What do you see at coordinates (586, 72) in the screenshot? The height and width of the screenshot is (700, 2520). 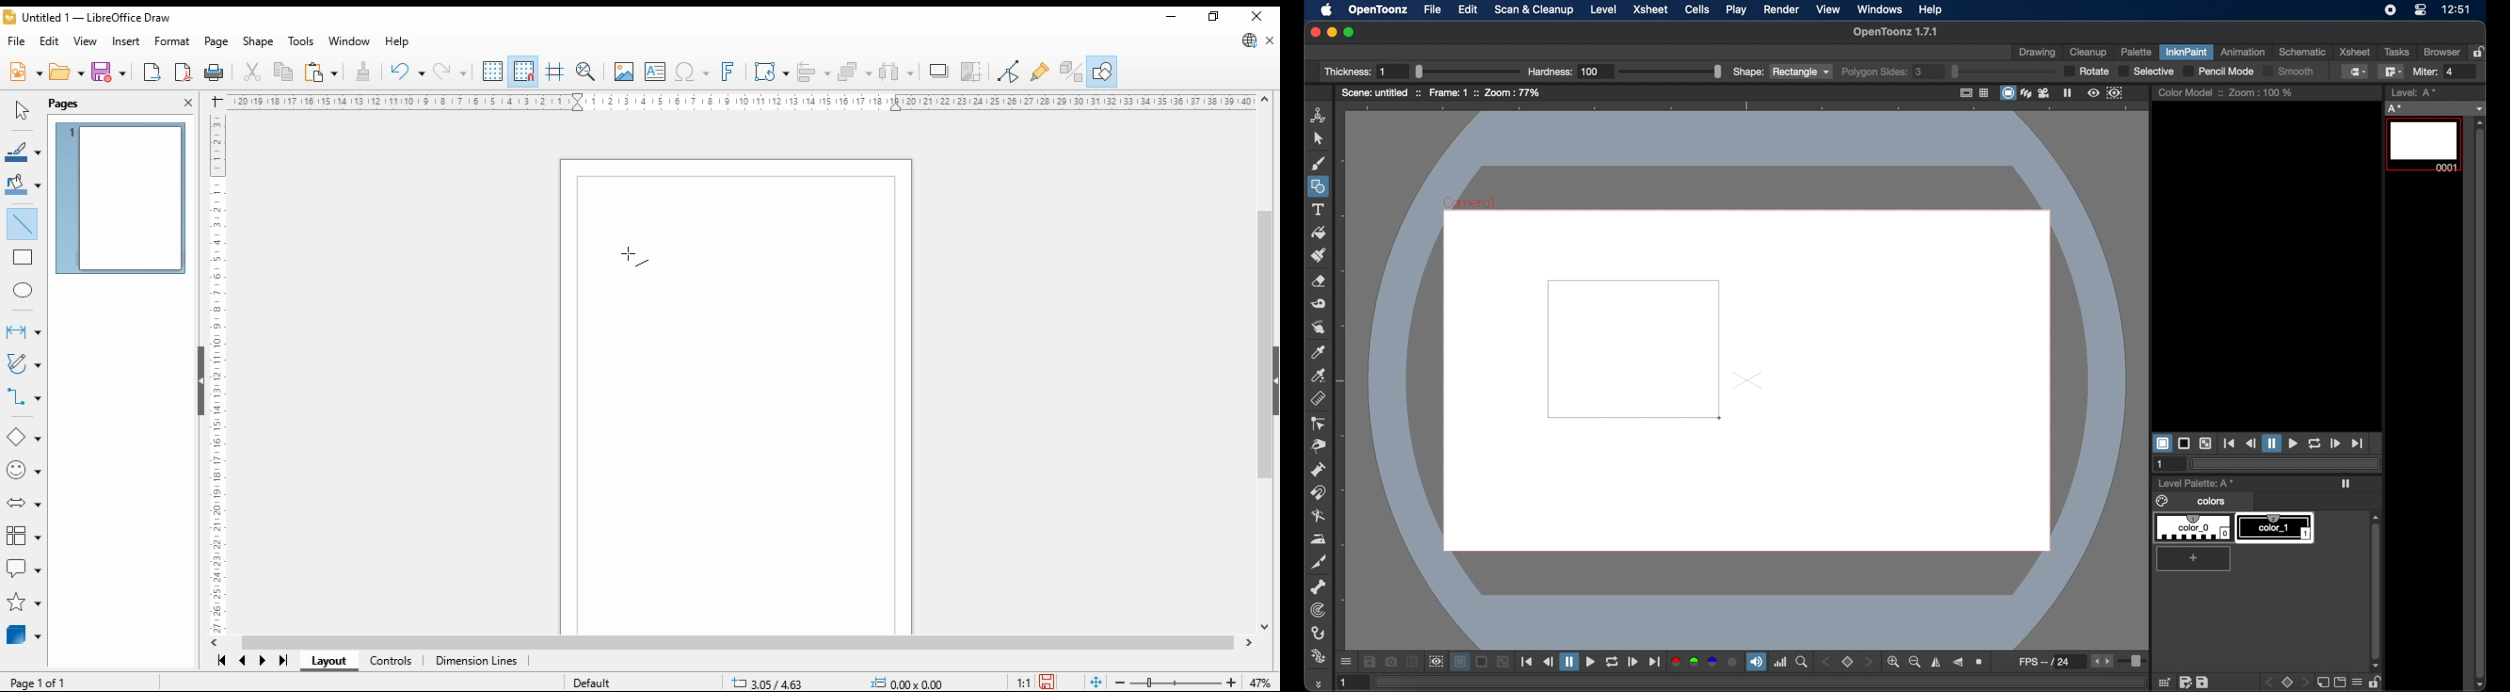 I see `pan and zoom` at bounding box center [586, 72].